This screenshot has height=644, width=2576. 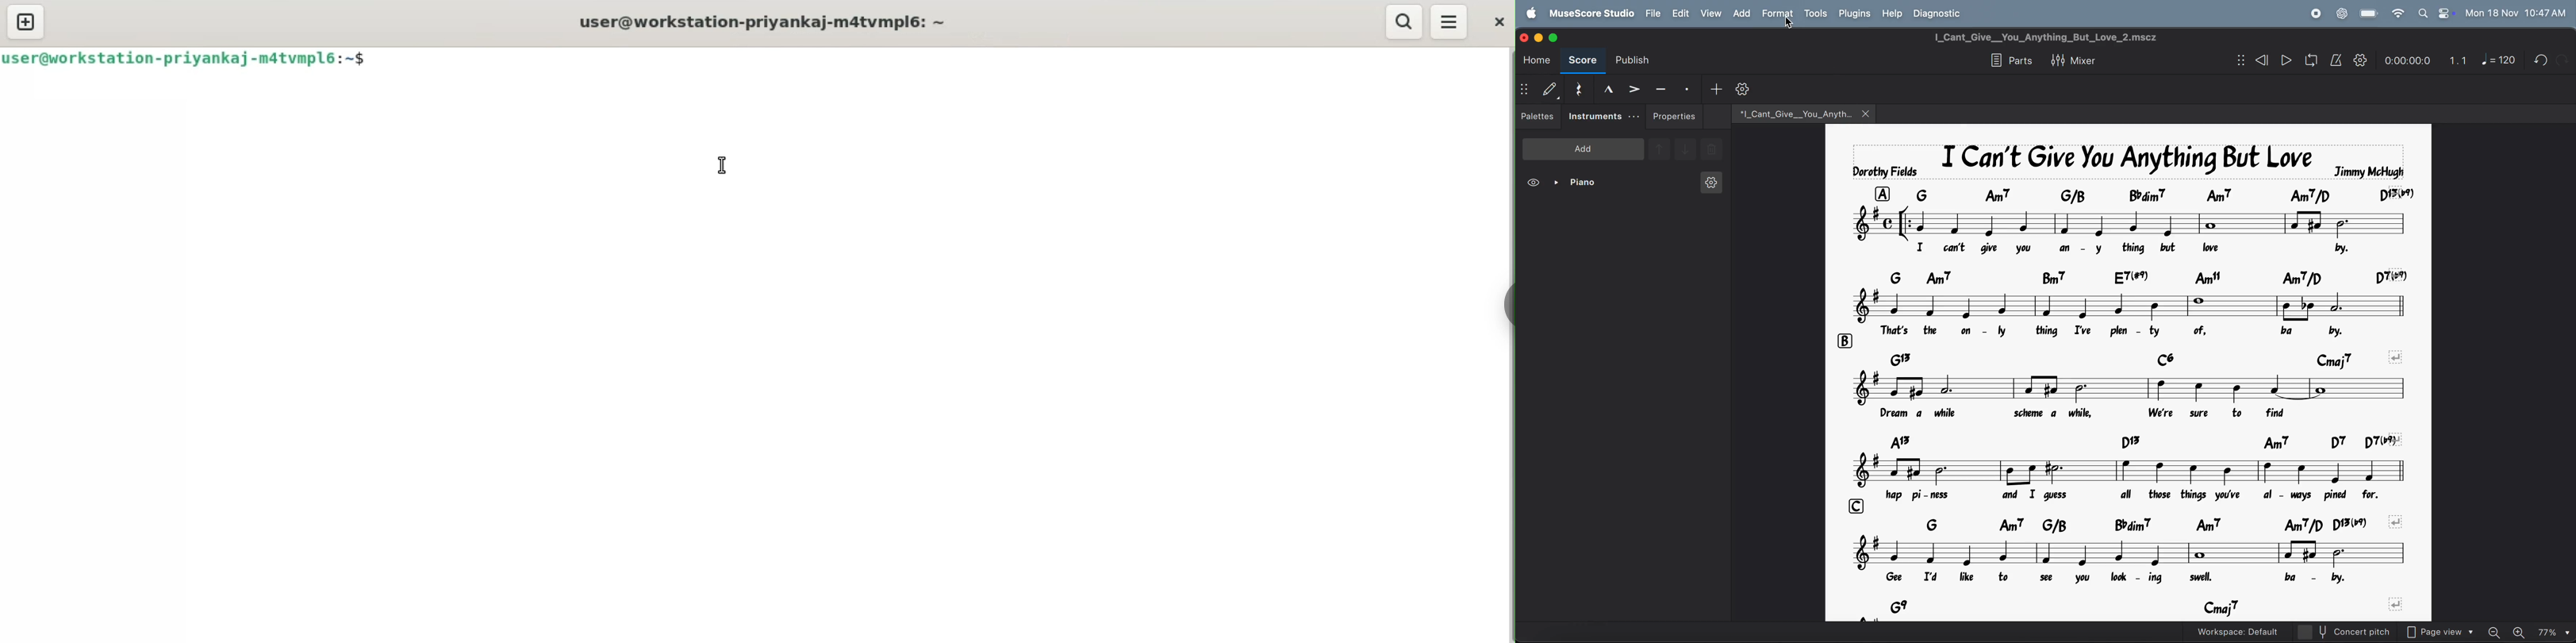 I want to click on close, so click(x=1525, y=37).